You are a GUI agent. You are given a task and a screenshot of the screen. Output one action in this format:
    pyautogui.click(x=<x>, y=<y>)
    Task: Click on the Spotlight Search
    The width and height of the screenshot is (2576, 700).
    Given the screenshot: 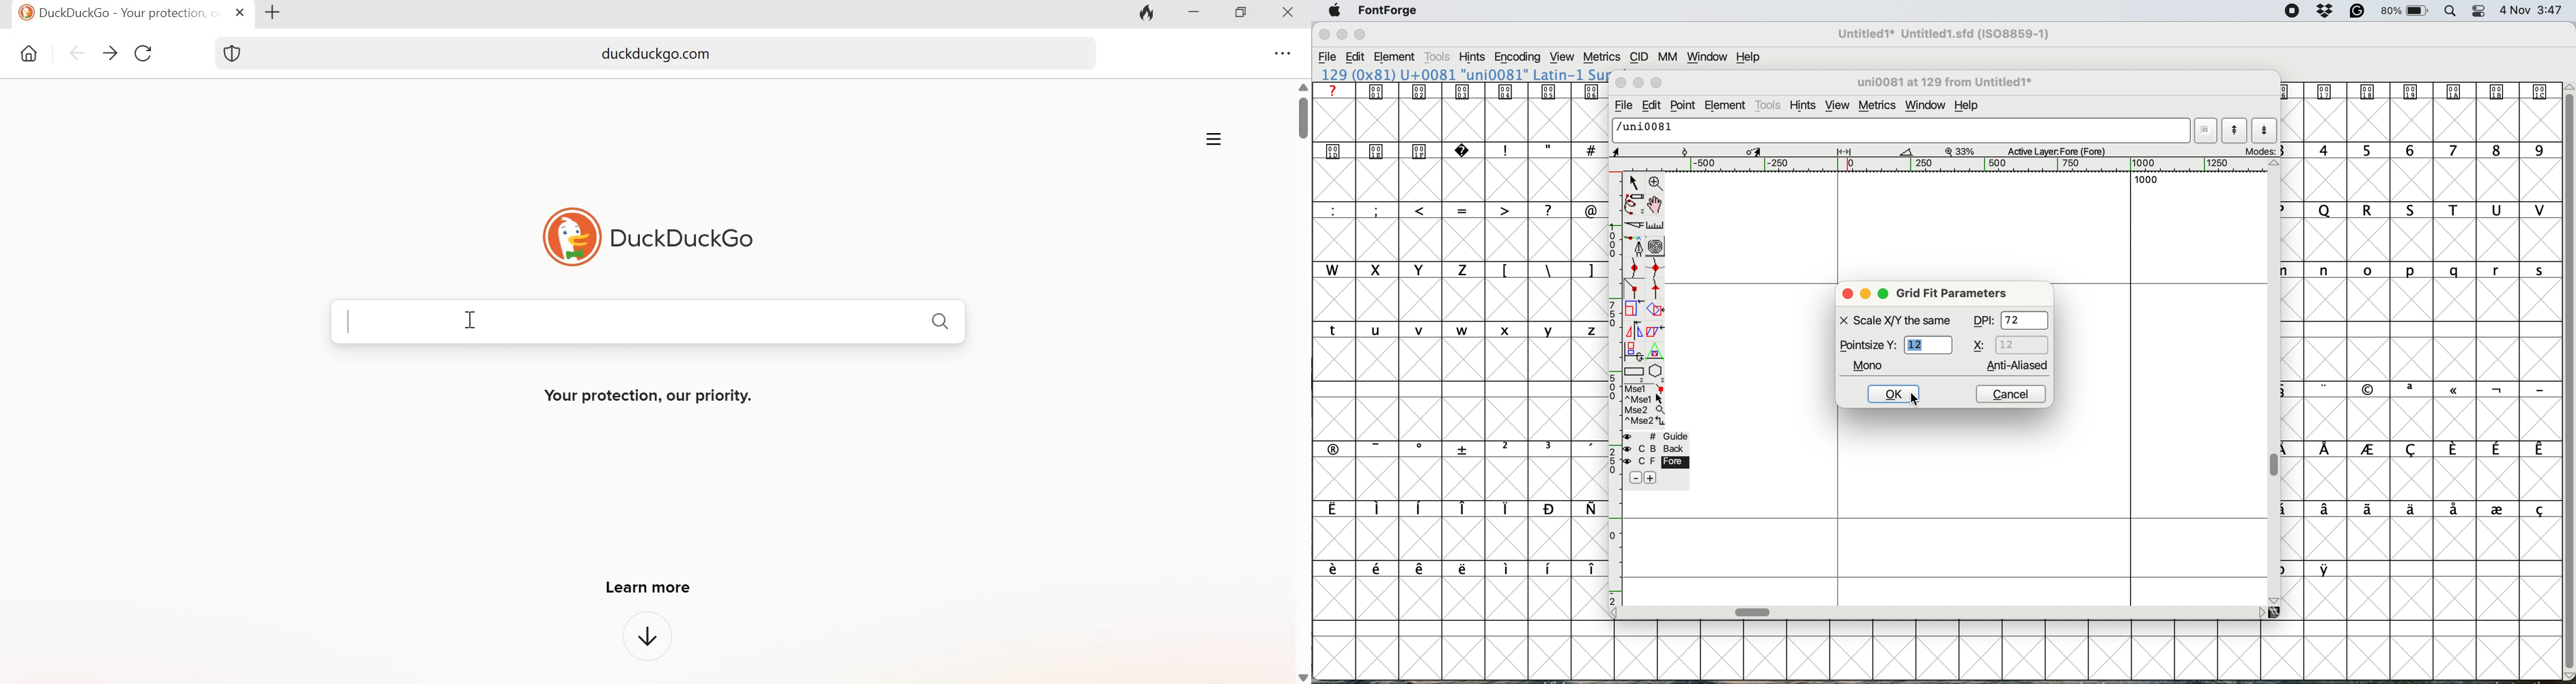 What is the action you would take?
    pyautogui.click(x=2450, y=12)
    